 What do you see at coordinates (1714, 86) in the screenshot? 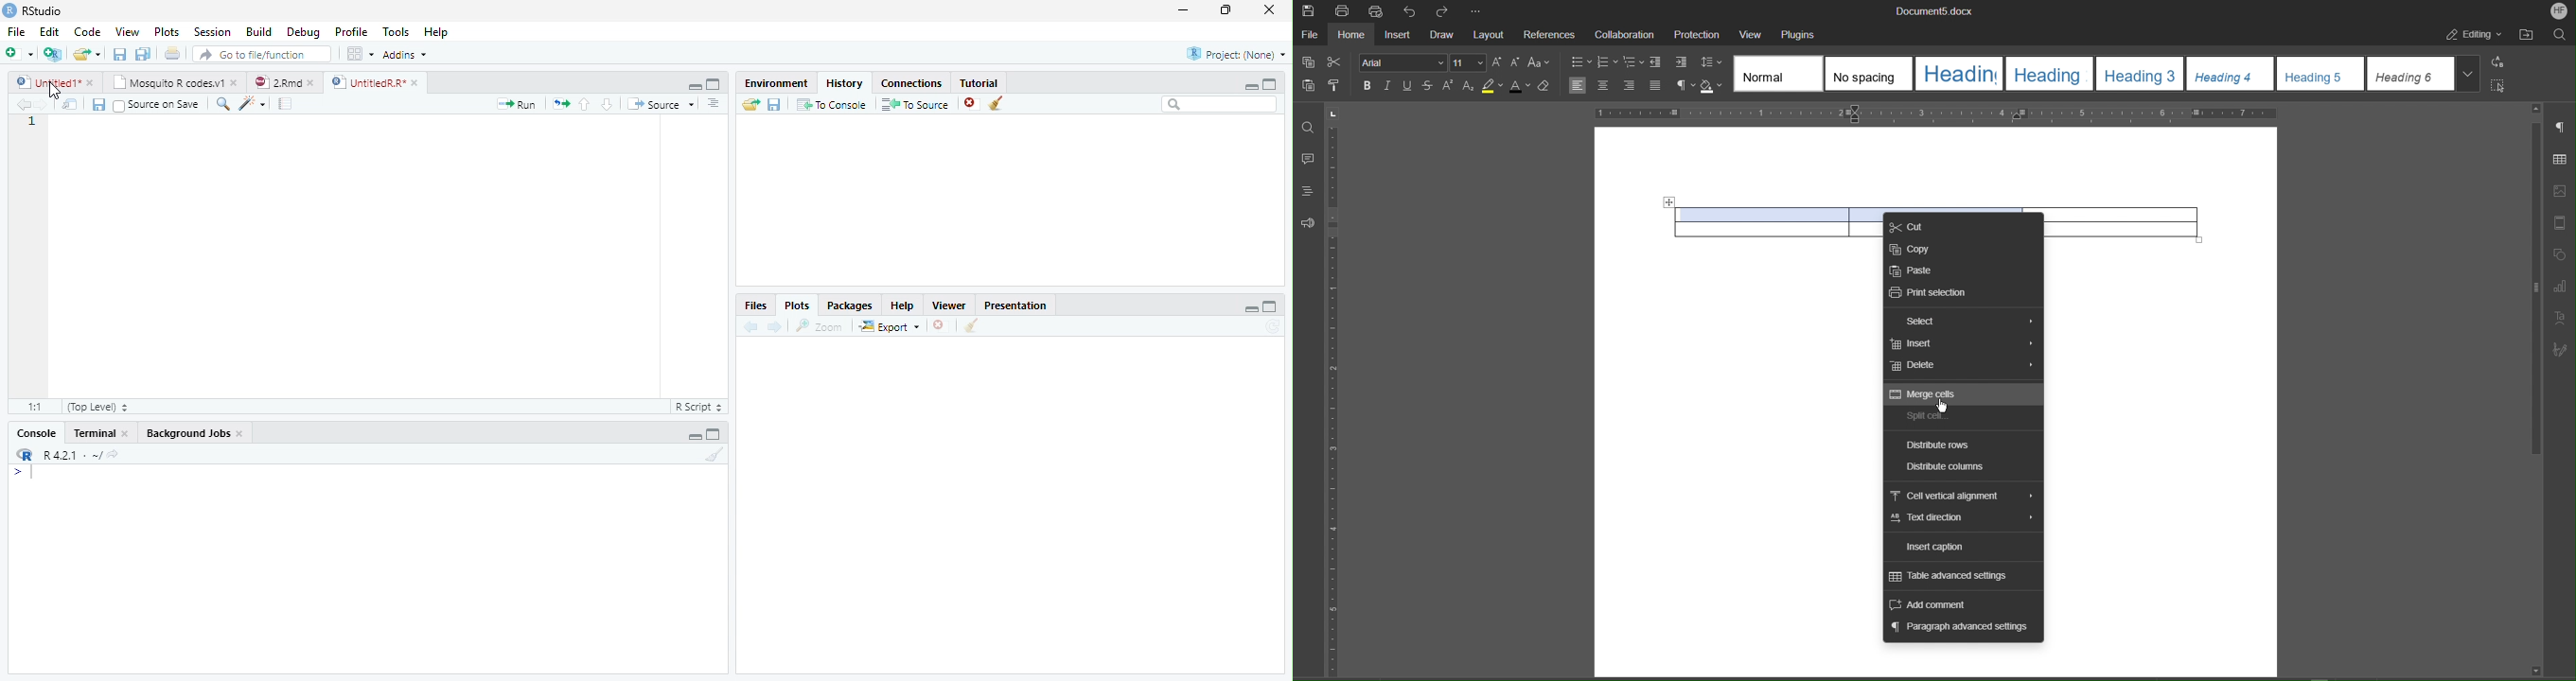
I see `Shadow` at bounding box center [1714, 86].